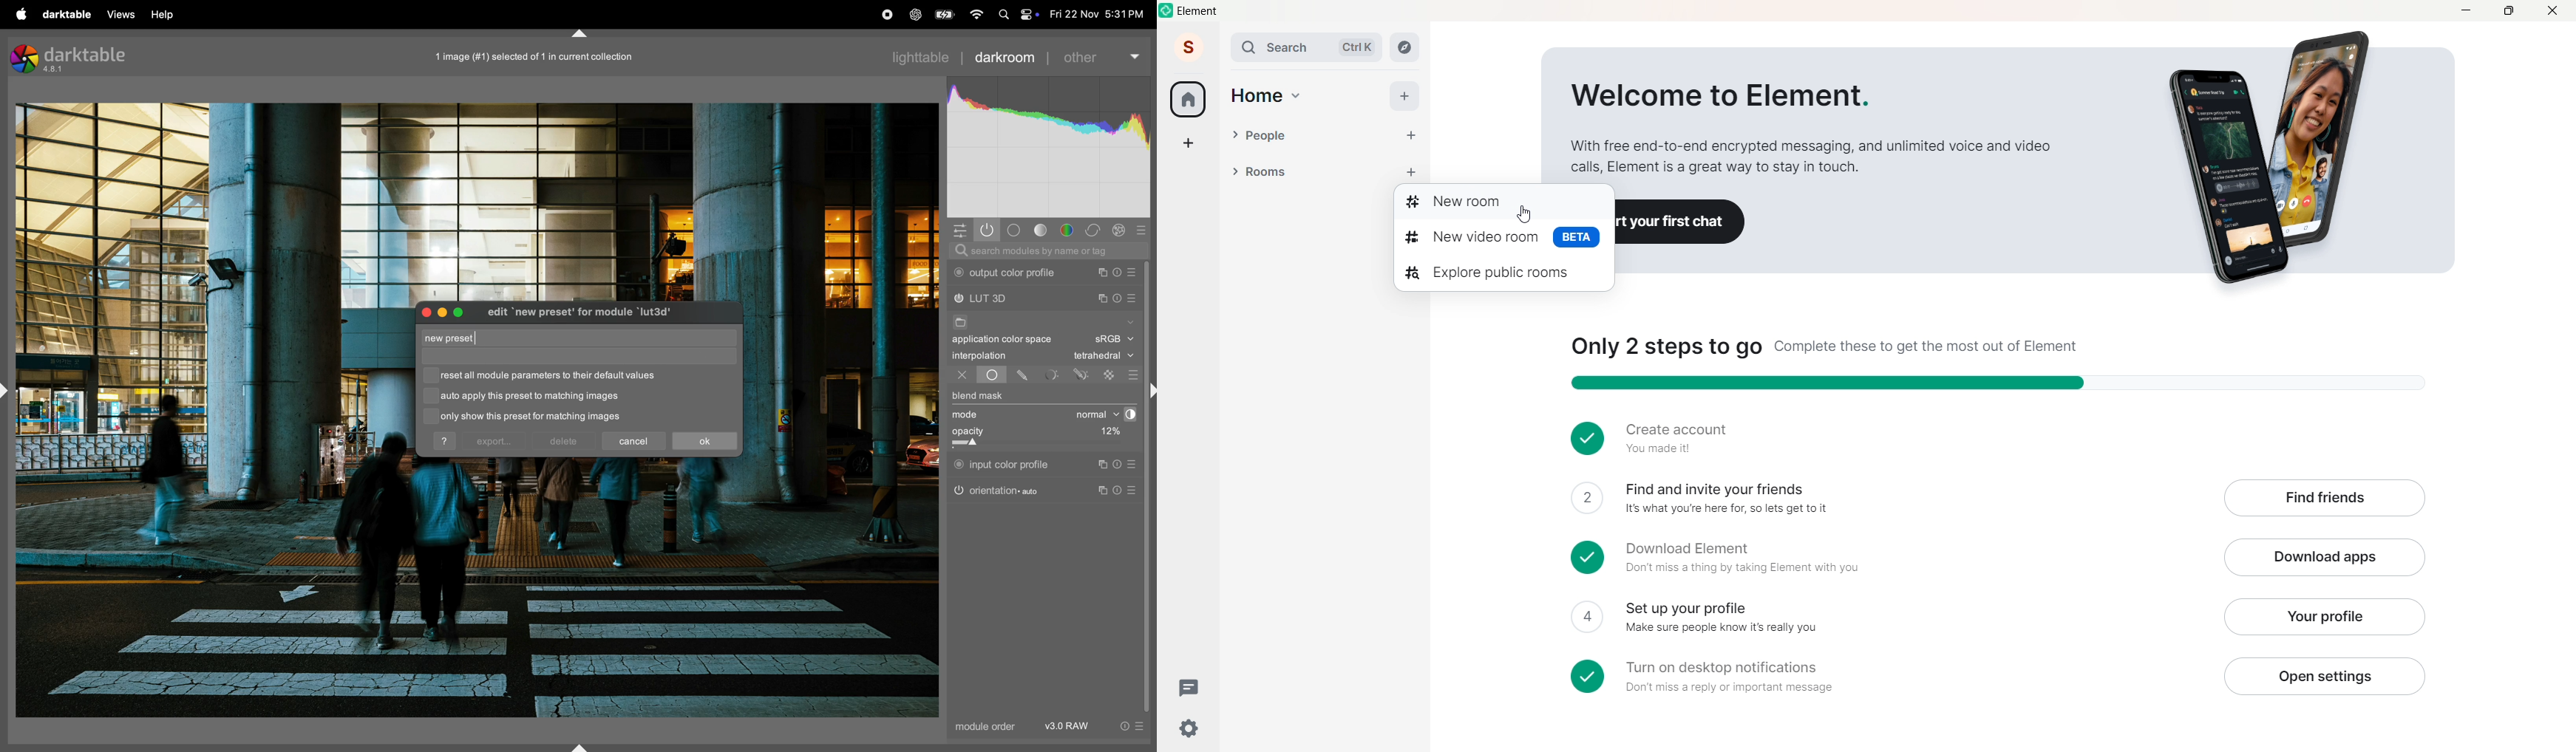 The image size is (2576, 756). Describe the element at coordinates (1825, 347) in the screenshot. I see `Only 2 steps to gO Complete these to get the most out of Element` at that location.